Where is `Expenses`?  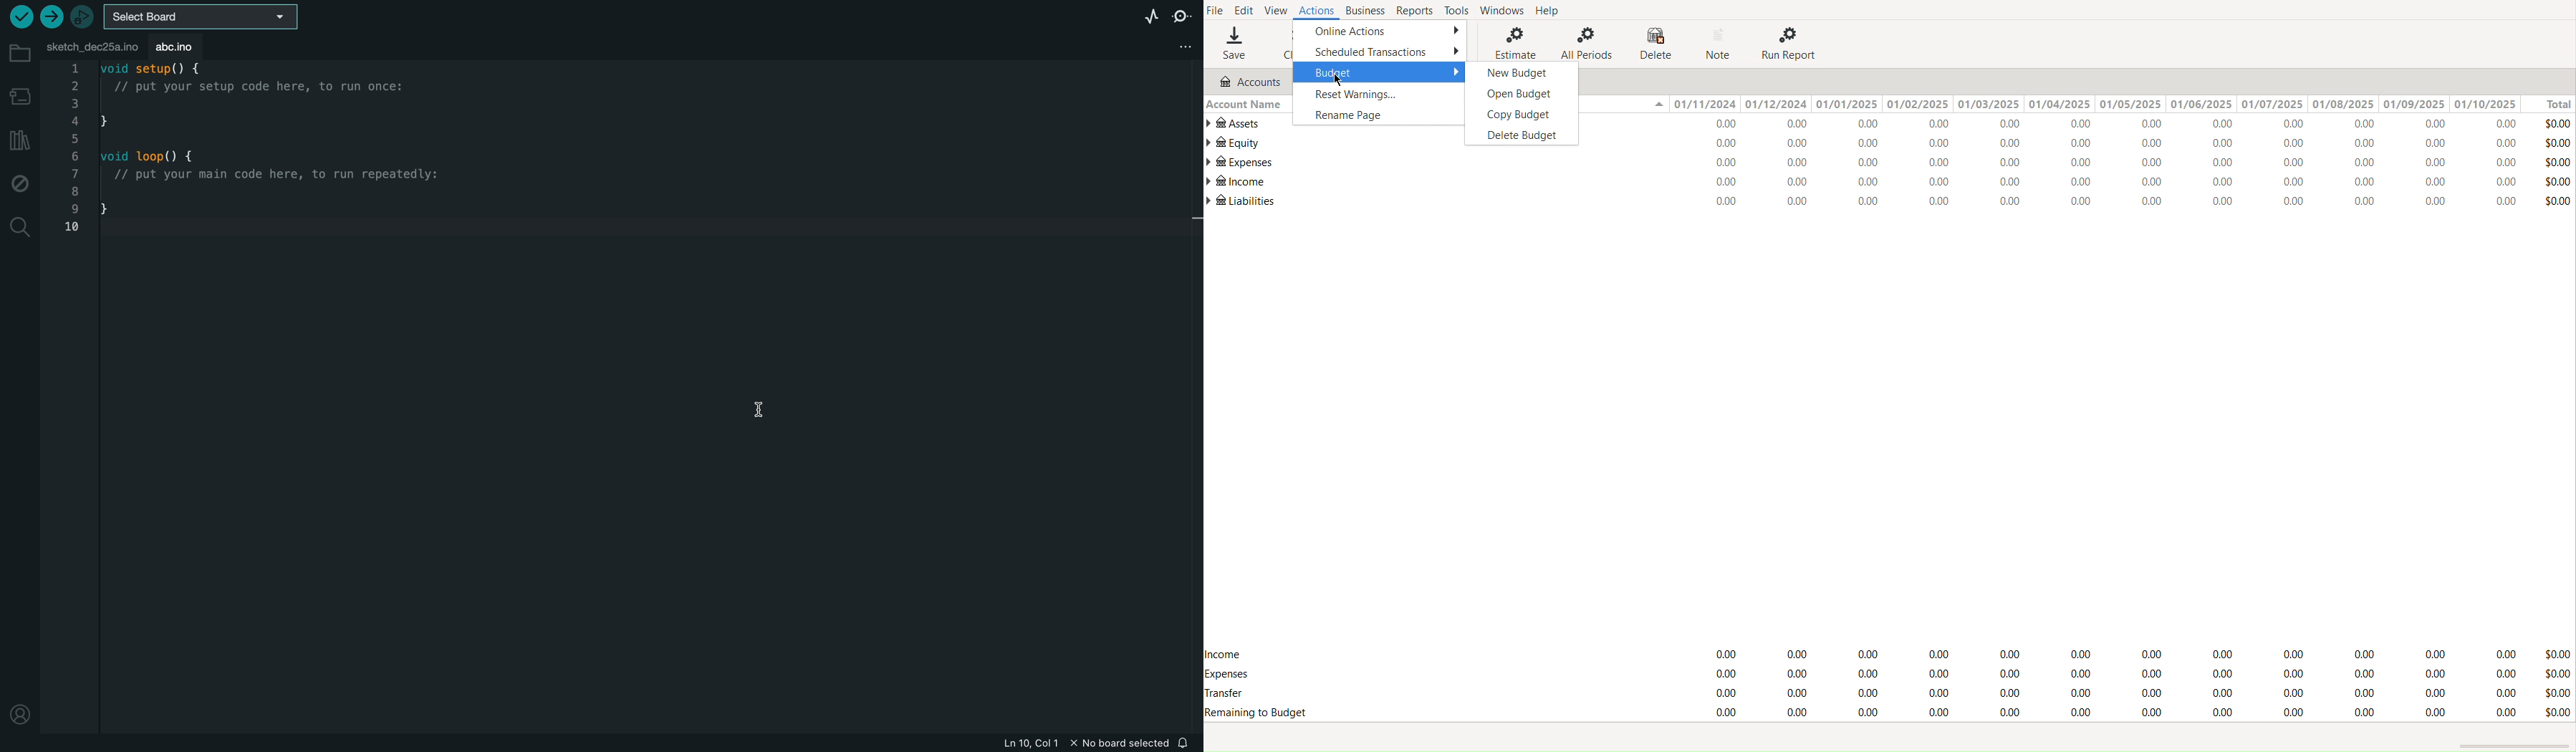 Expenses is located at coordinates (1229, 675).